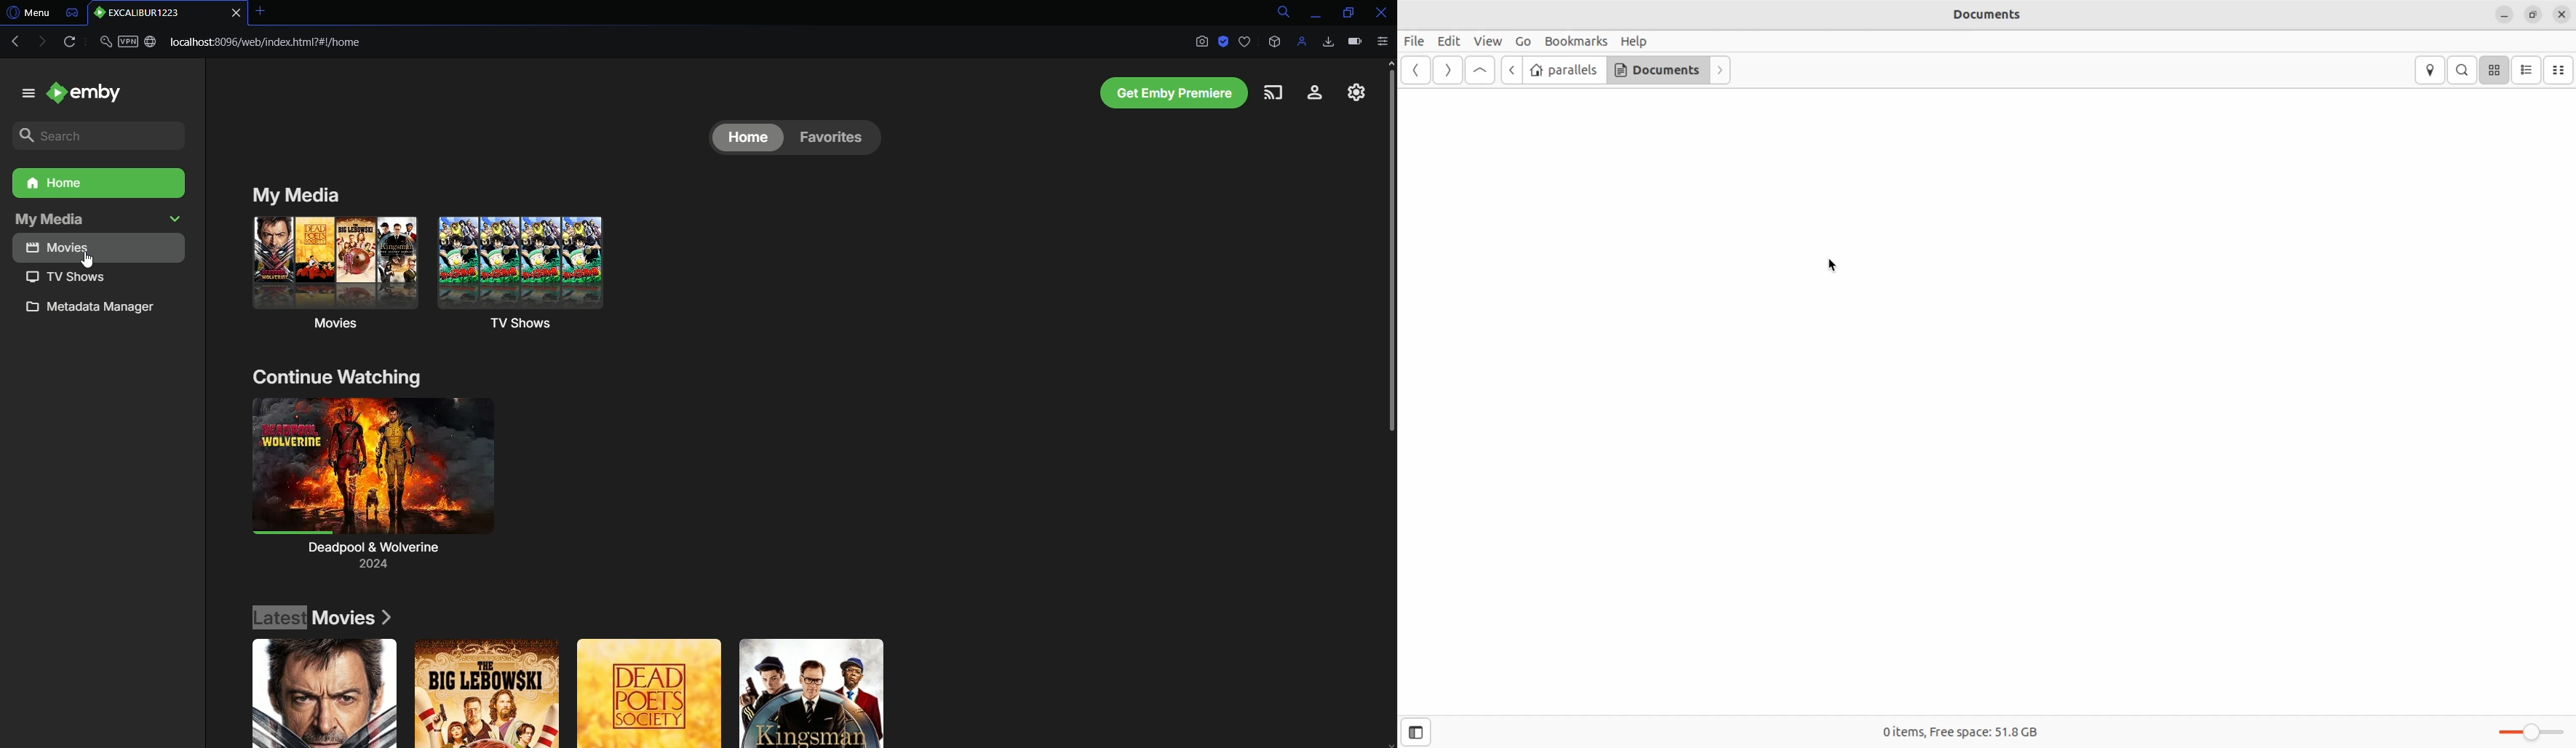  I want to click on Security and VPN, so click(129, 45).